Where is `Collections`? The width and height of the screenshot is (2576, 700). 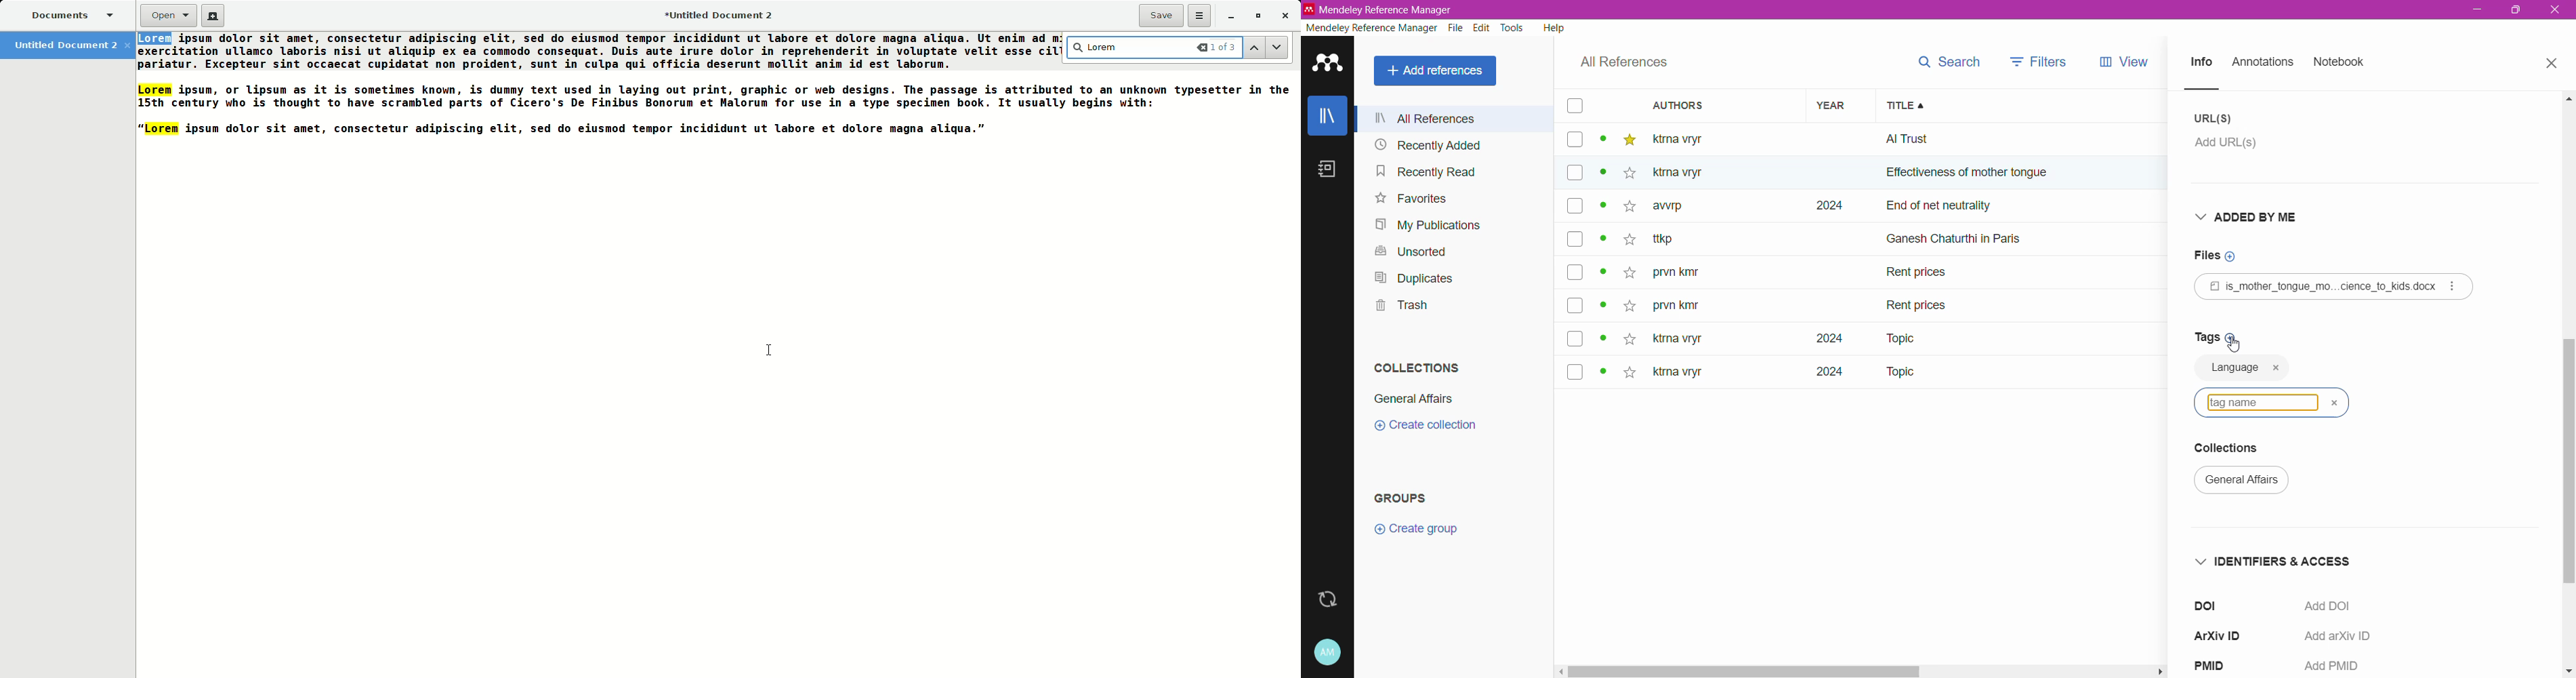
Collections is located at coordinates (2238, 449).